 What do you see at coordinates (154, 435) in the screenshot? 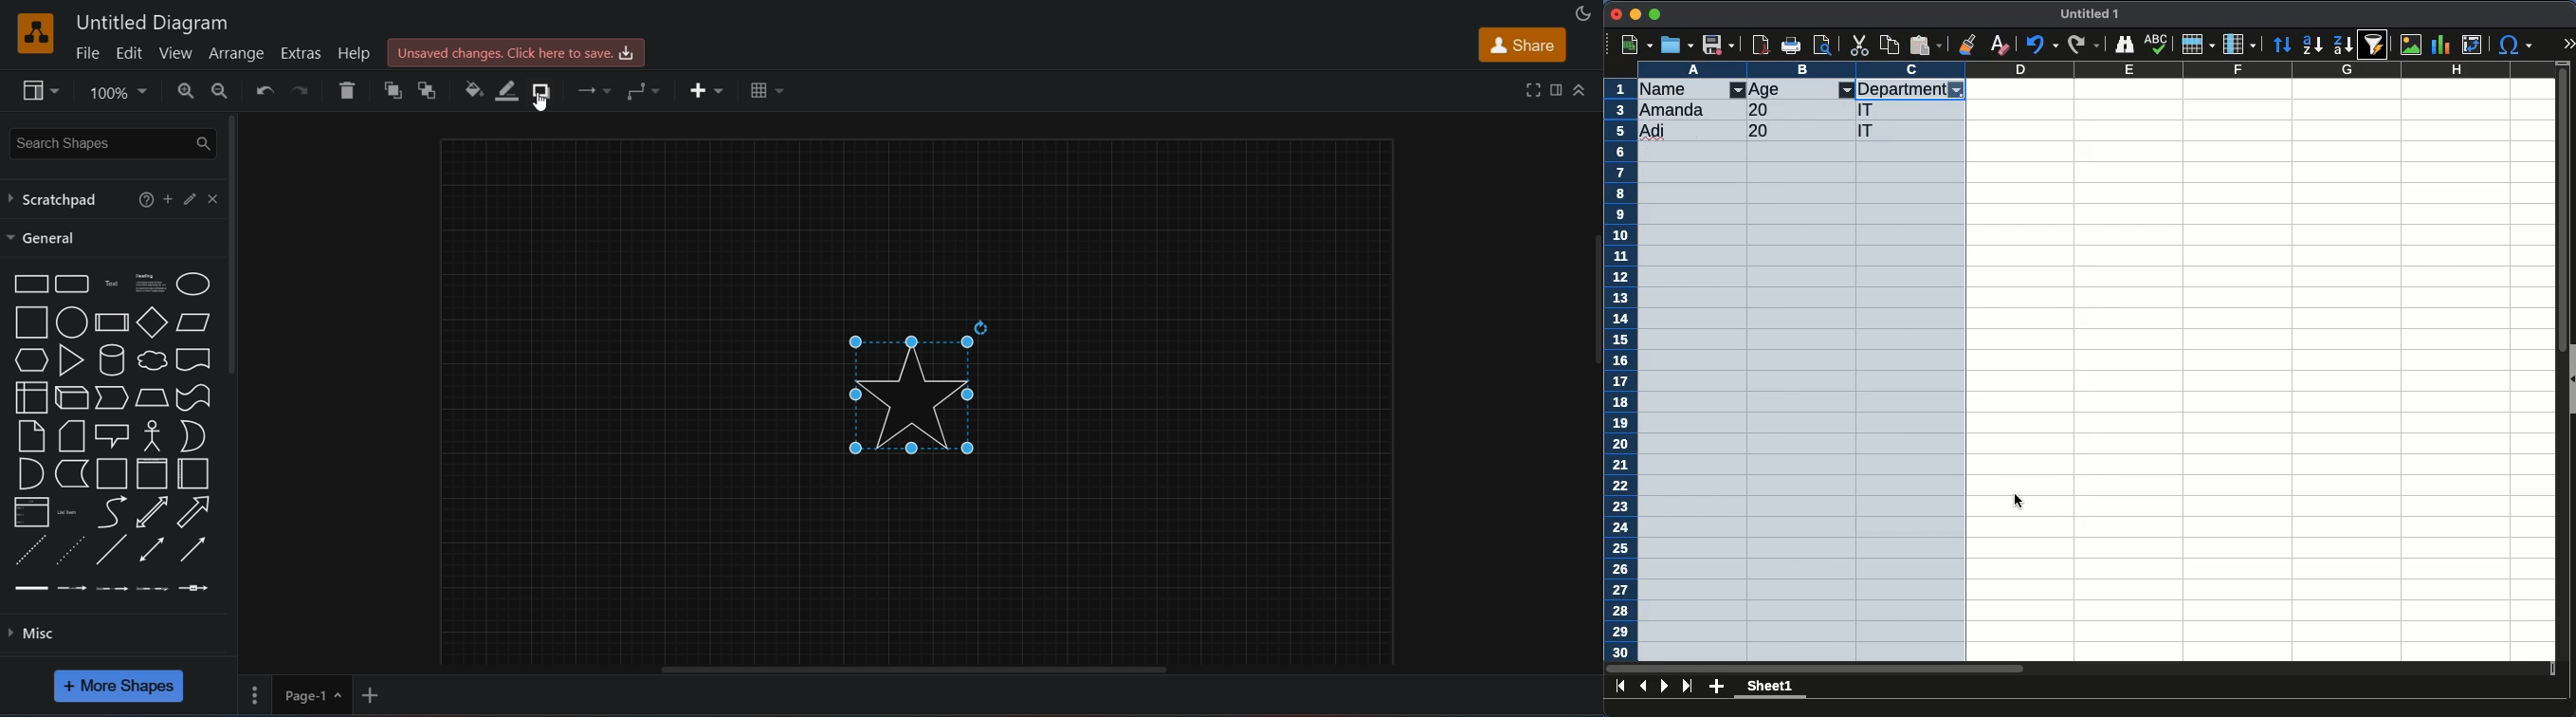
I see `actor` at bounding box center [154, 435].